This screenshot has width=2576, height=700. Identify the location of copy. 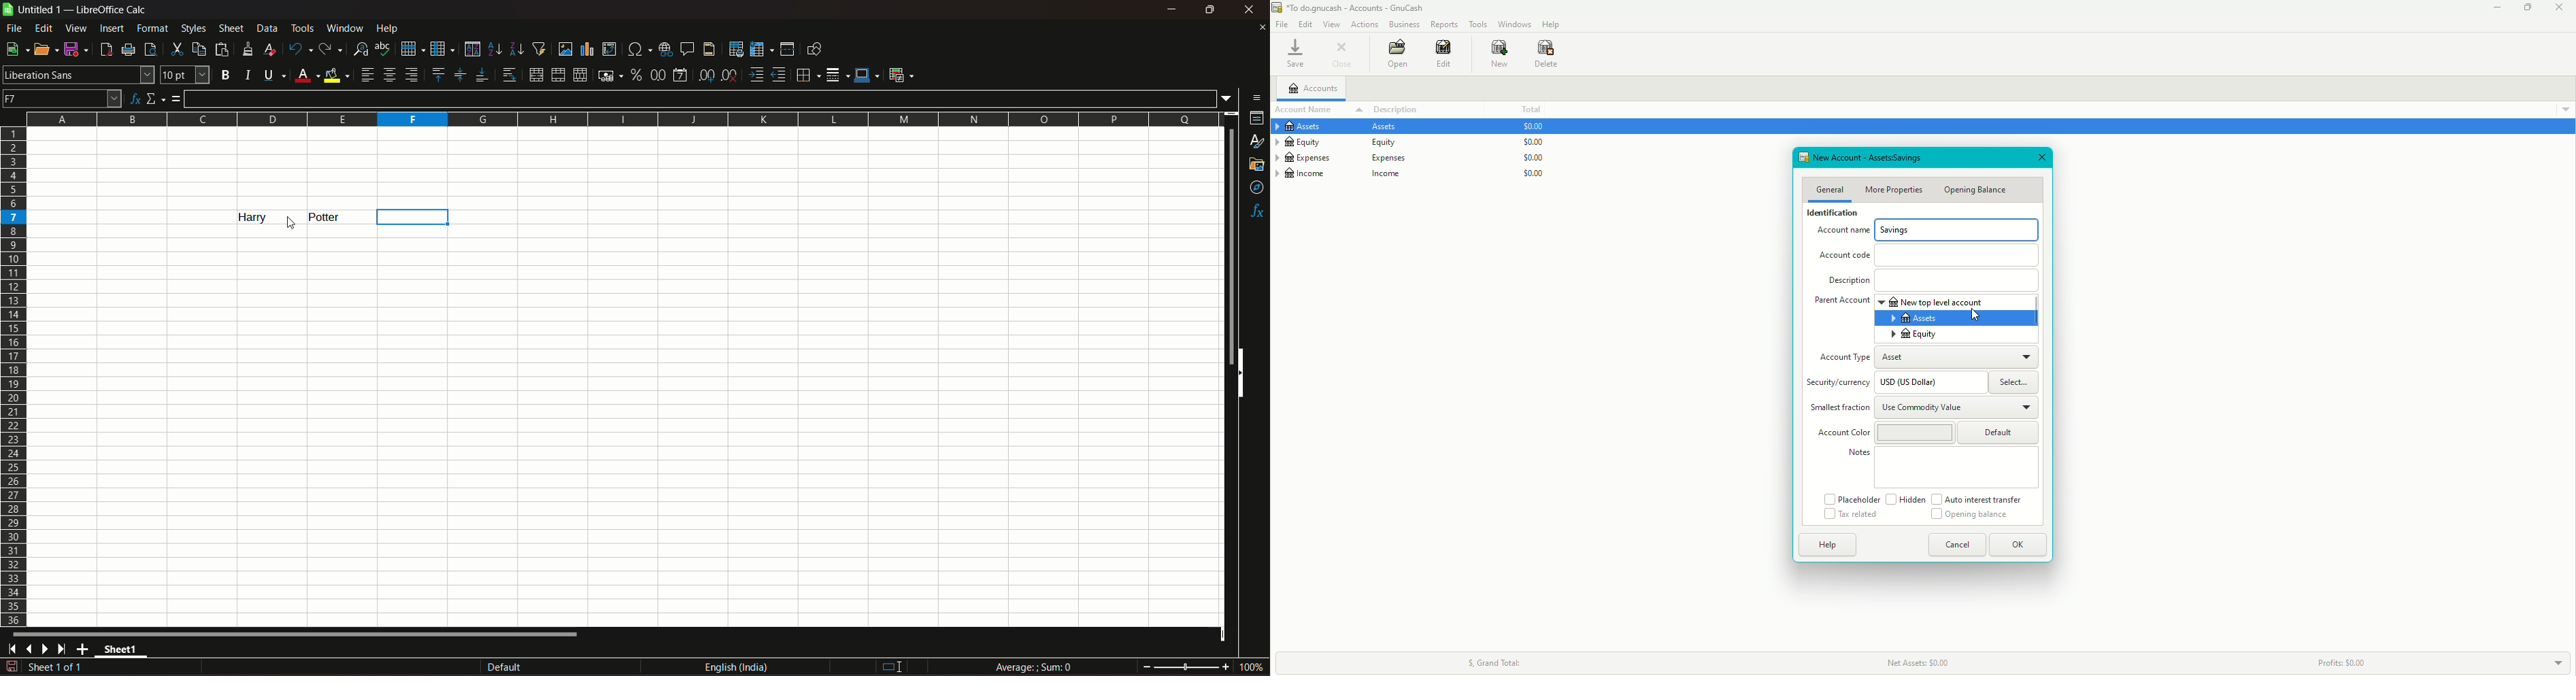
(199, 49).